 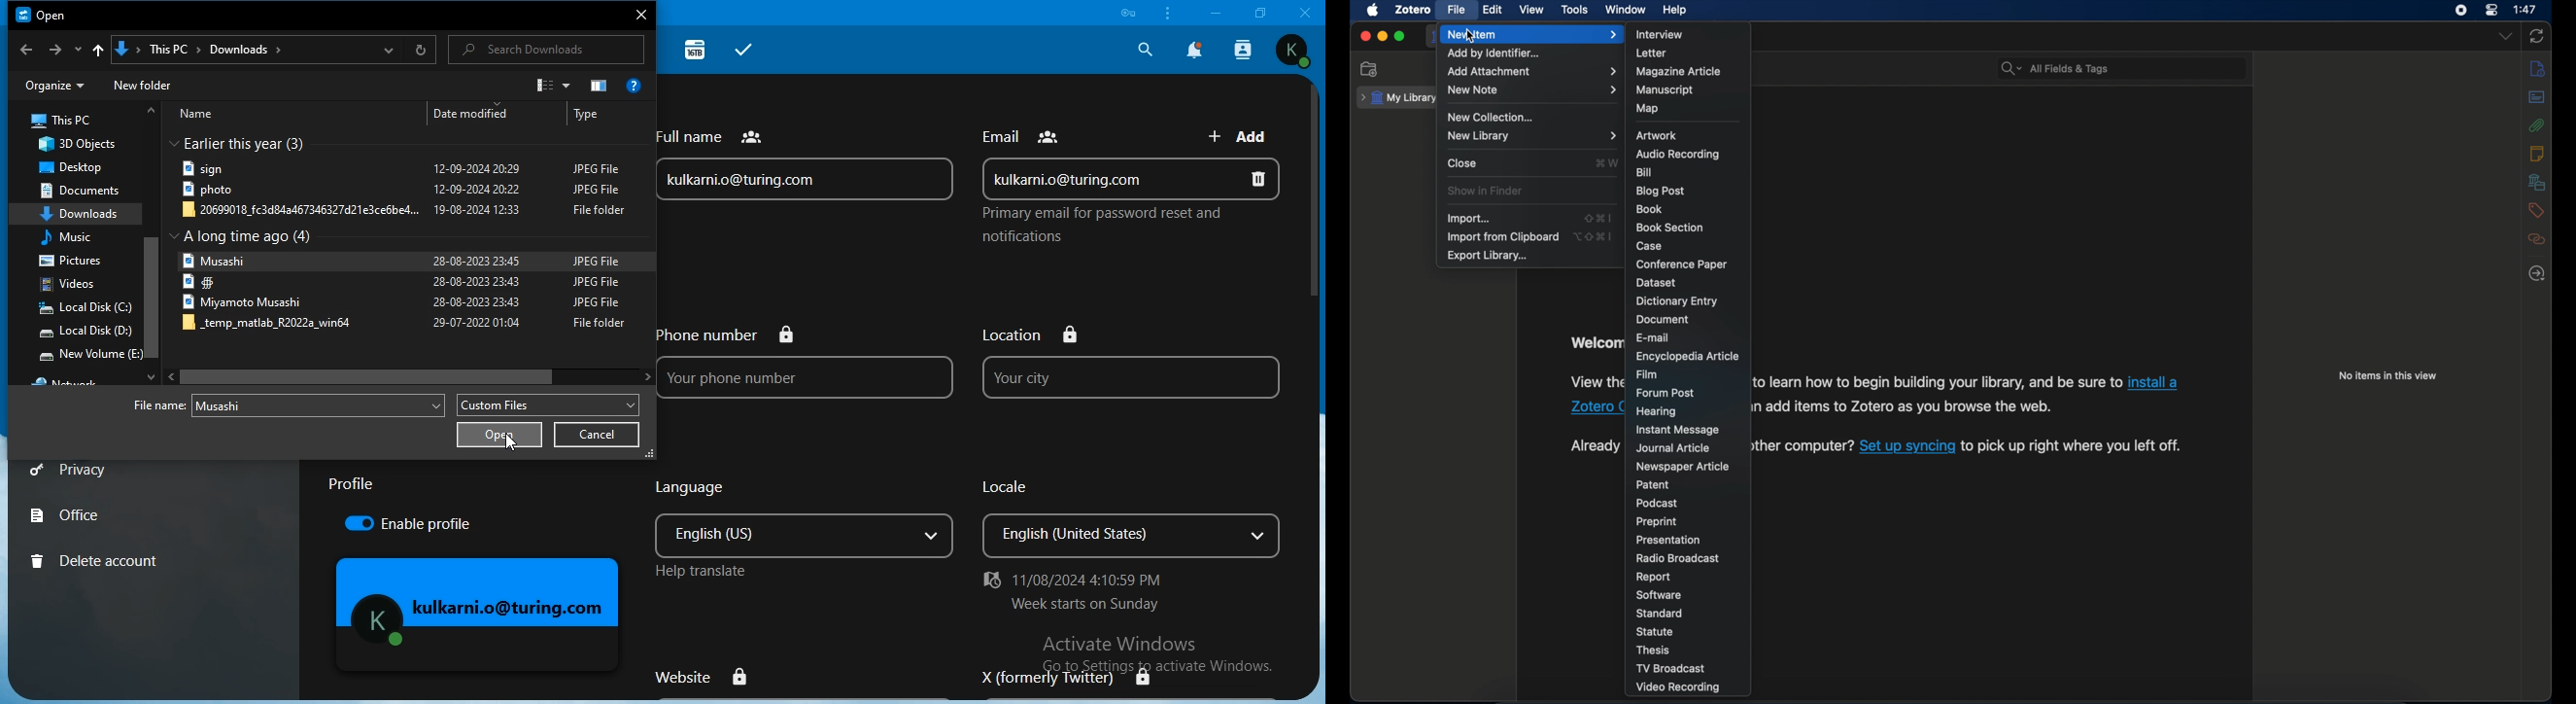 What do you see at coordinates (2506, 37) in the screenshot?
I see `dropdown` at bounding box center [2506, 37].